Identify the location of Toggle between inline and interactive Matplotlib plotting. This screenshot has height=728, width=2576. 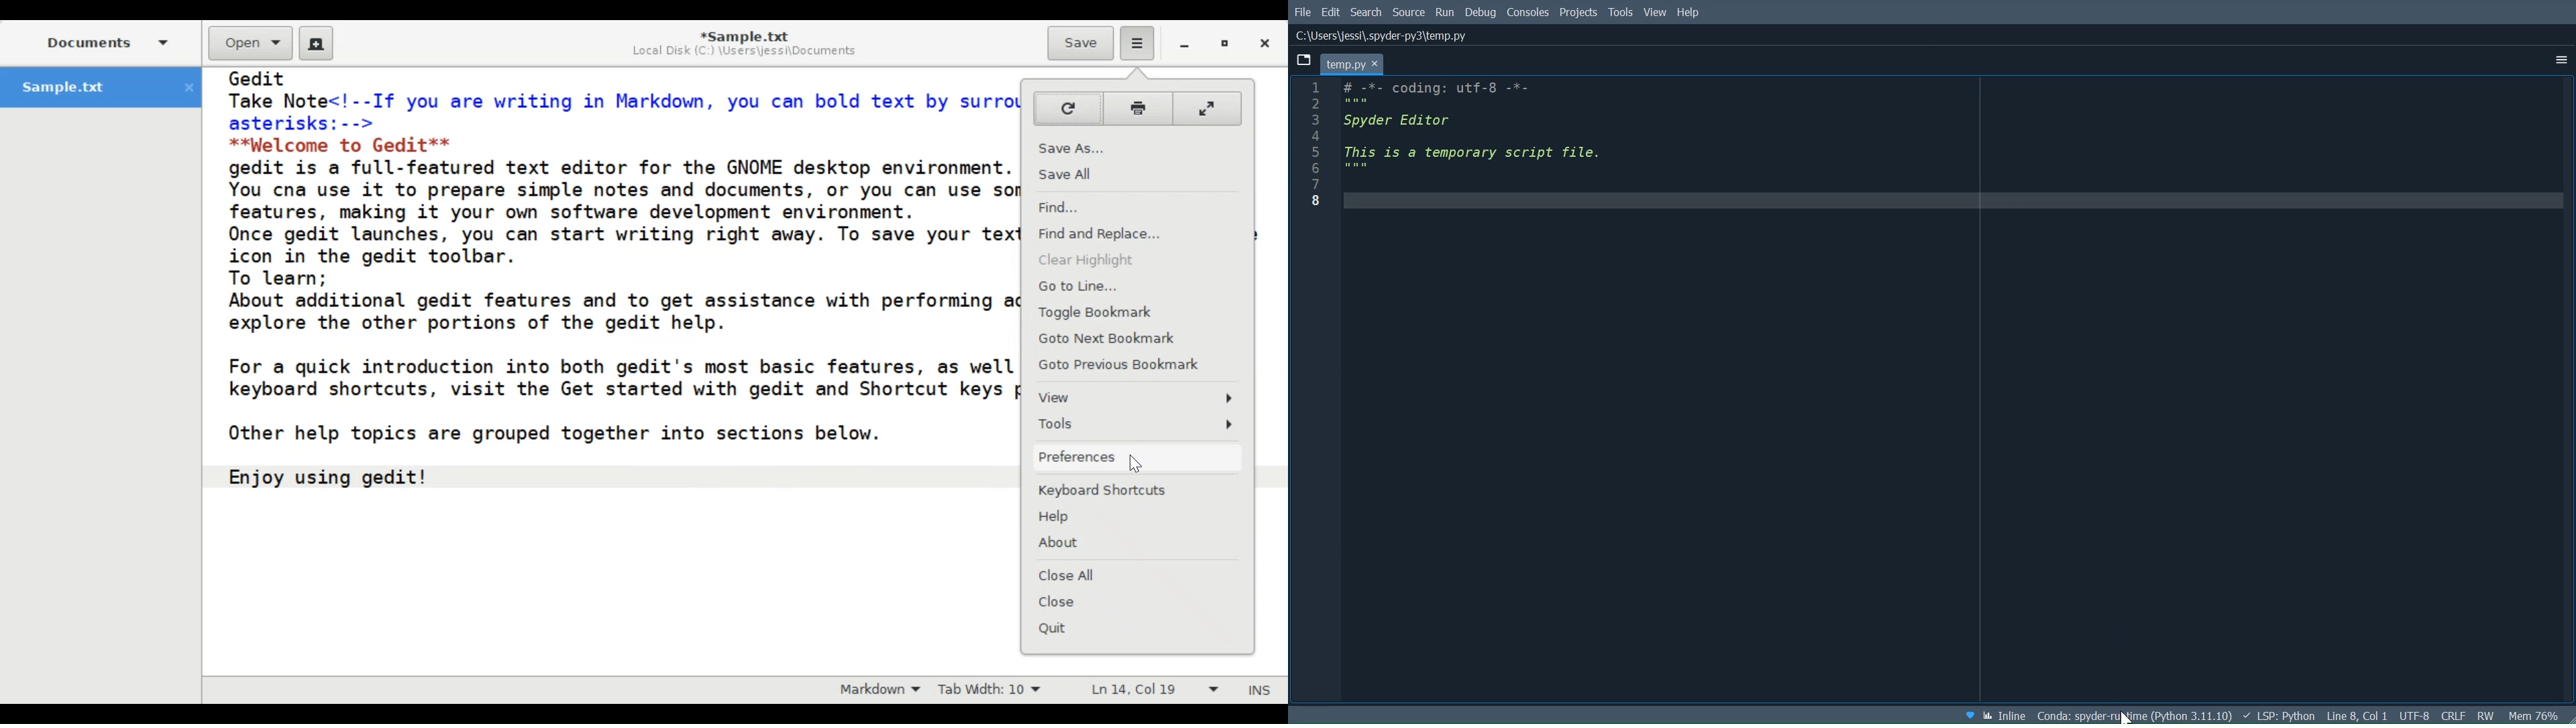
(2006, 716).